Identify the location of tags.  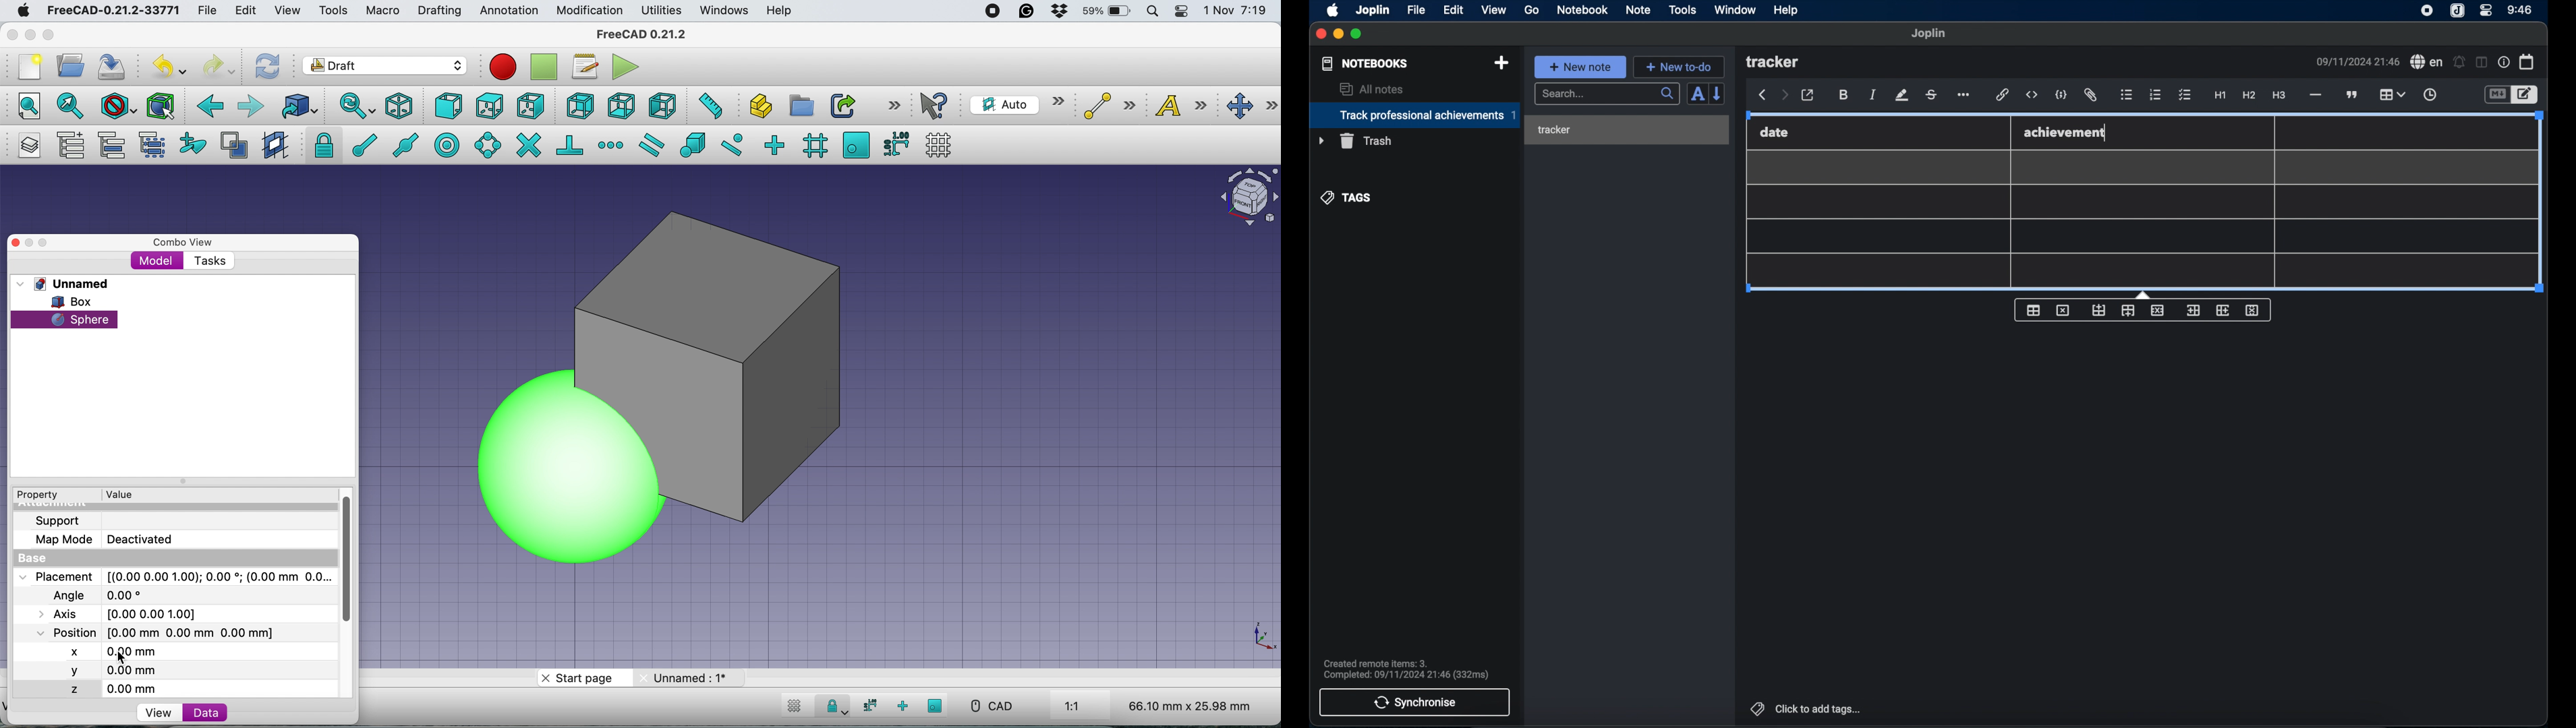
(1346, 197).